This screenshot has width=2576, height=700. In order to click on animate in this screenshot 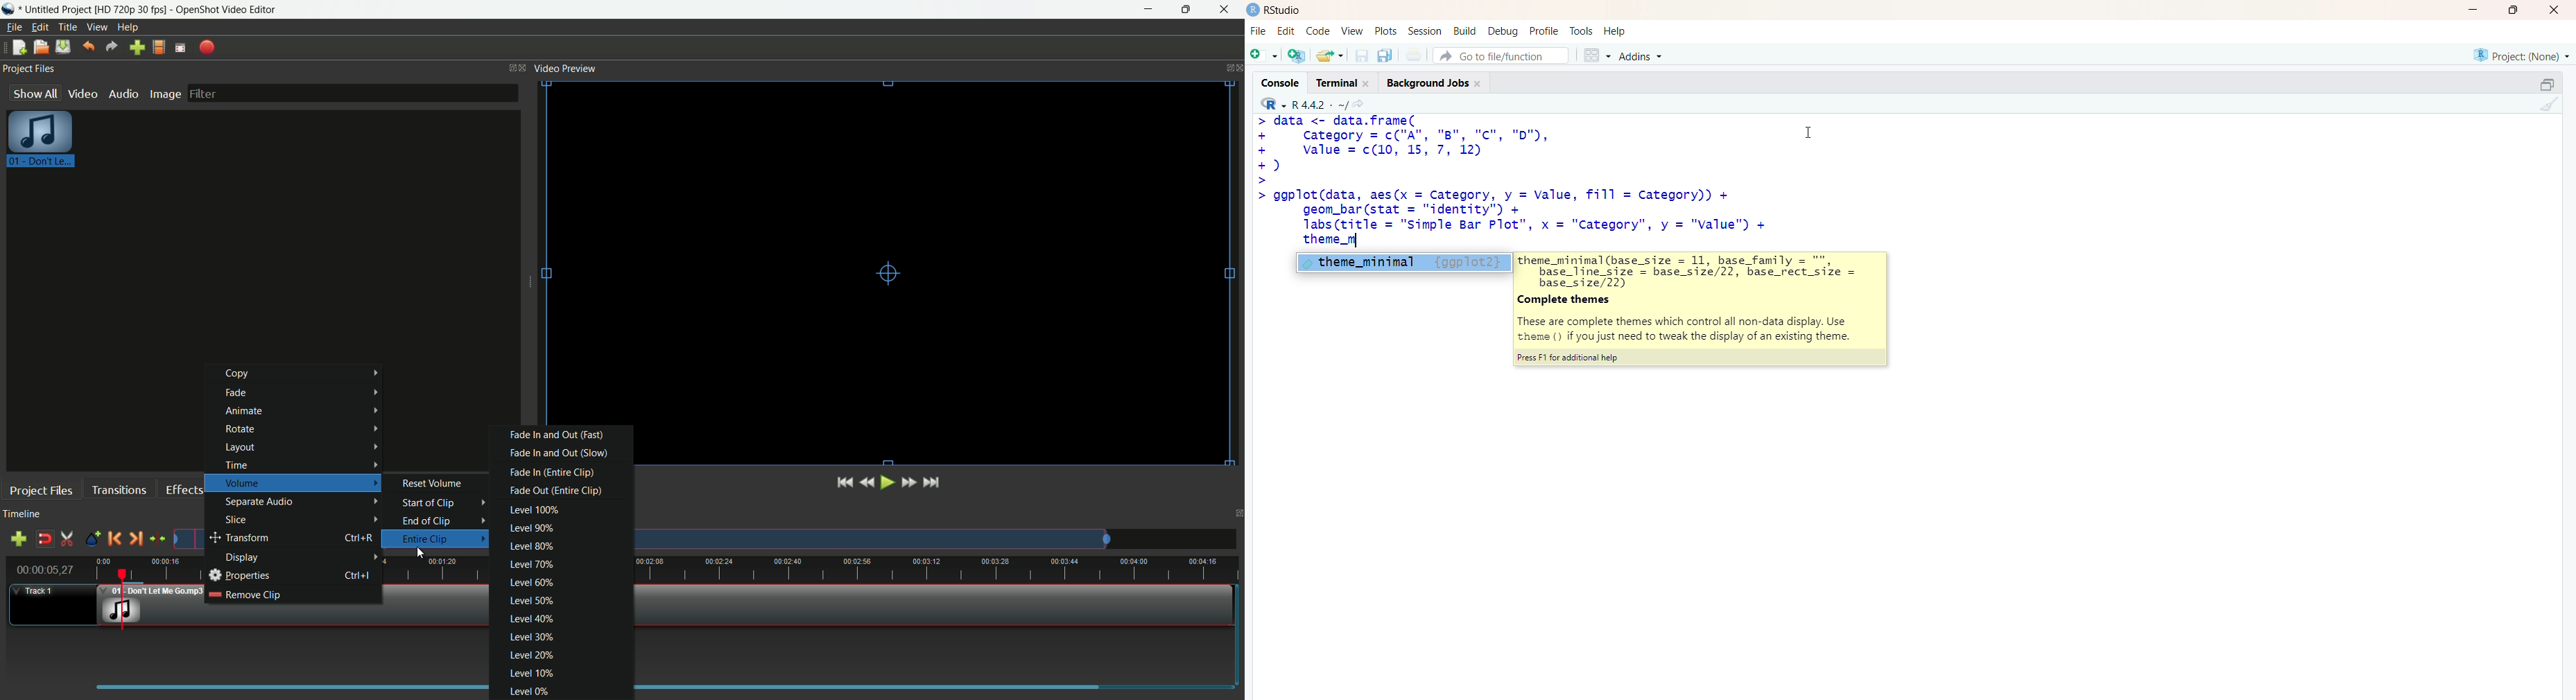, I will do `click(303, 411)`.